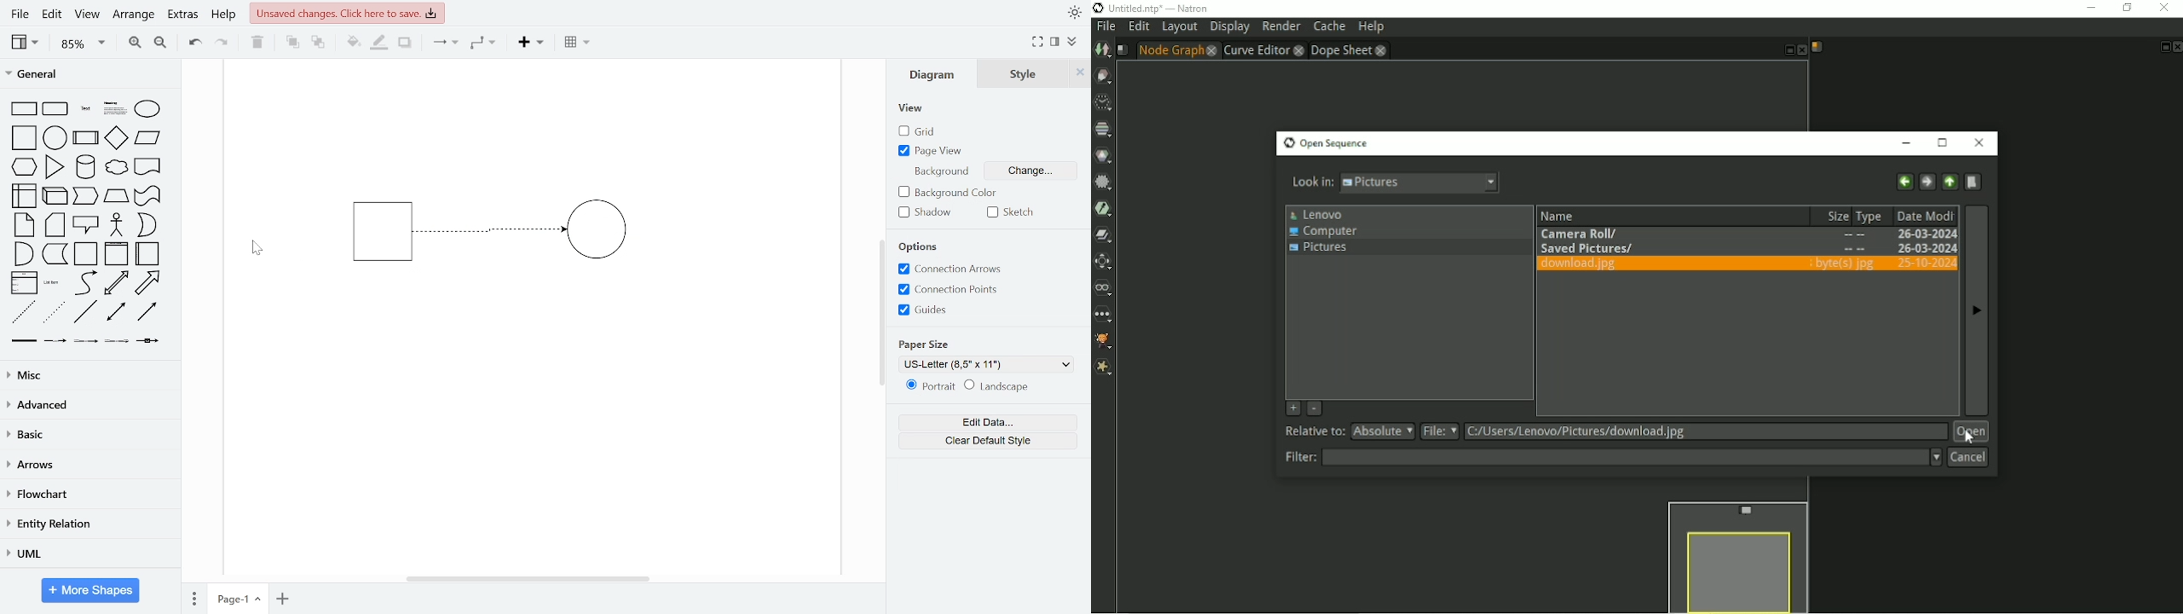  What do you see at coordinates (193, 596) in the screenshot?
I see `pages` at bounding box center [193, 596].